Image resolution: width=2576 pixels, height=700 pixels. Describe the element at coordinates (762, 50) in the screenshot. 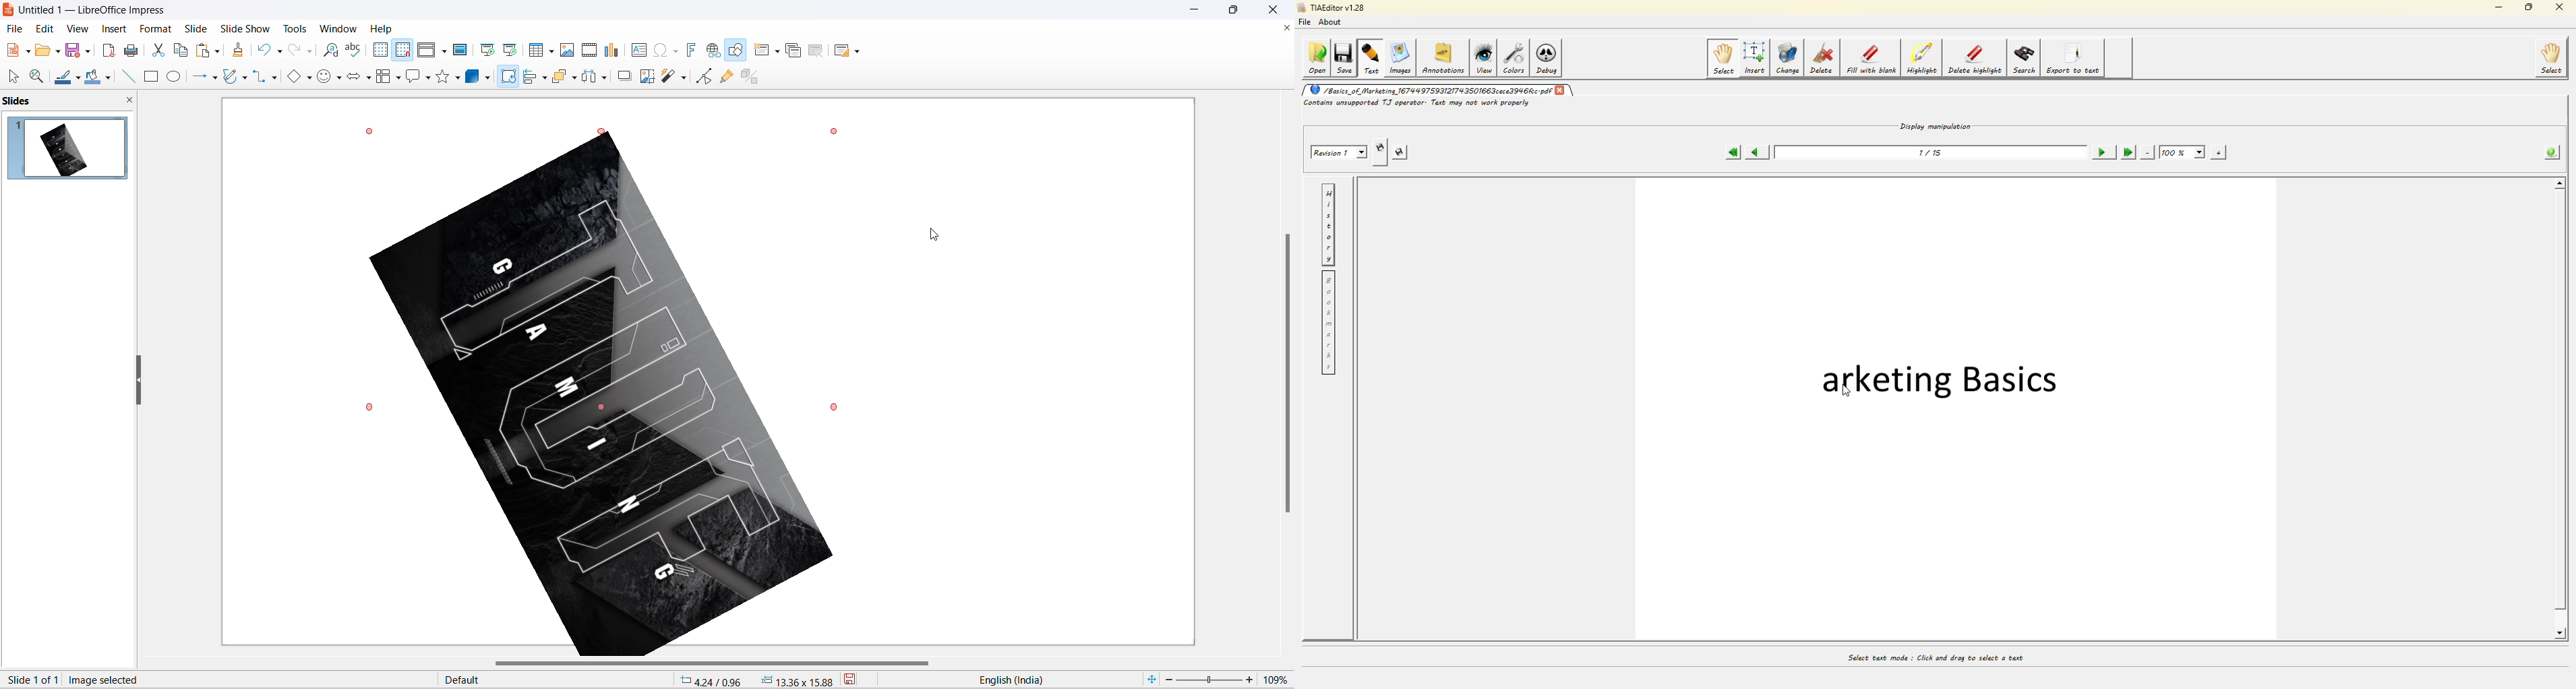

I see `new slide` at that location.